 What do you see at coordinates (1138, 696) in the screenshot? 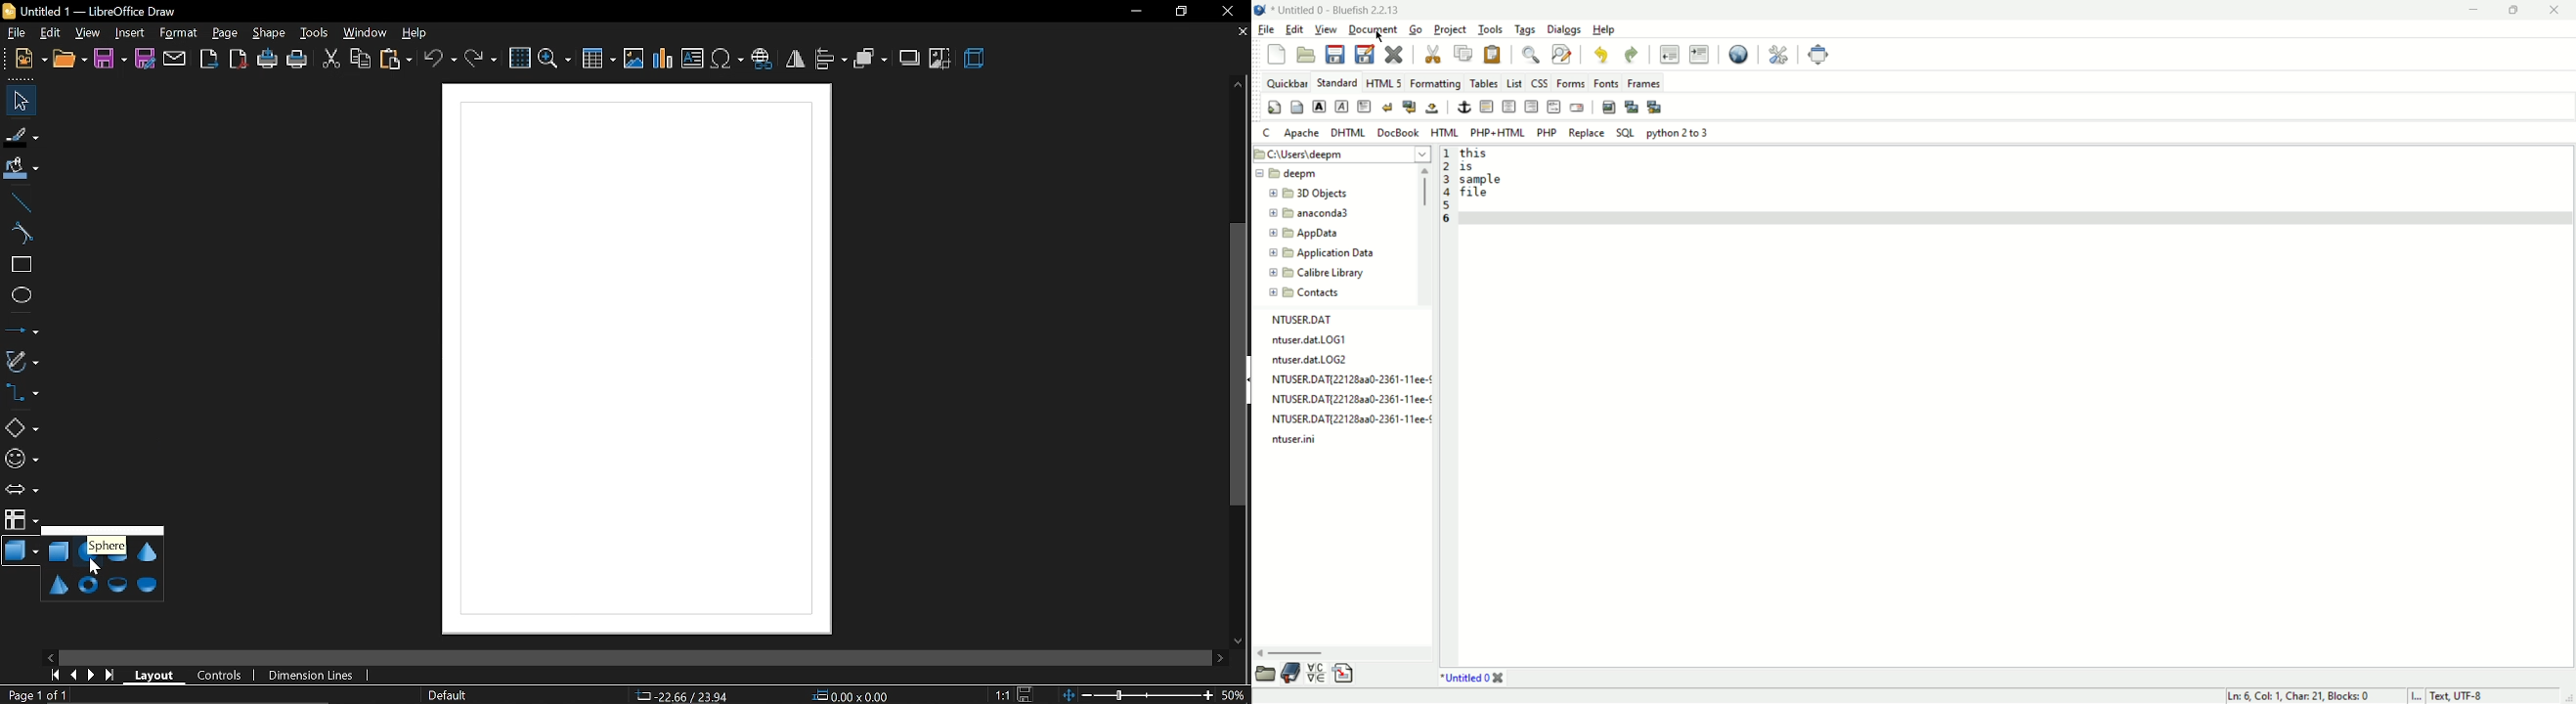
I see `change zoom` at bounding box center [1138, 696].